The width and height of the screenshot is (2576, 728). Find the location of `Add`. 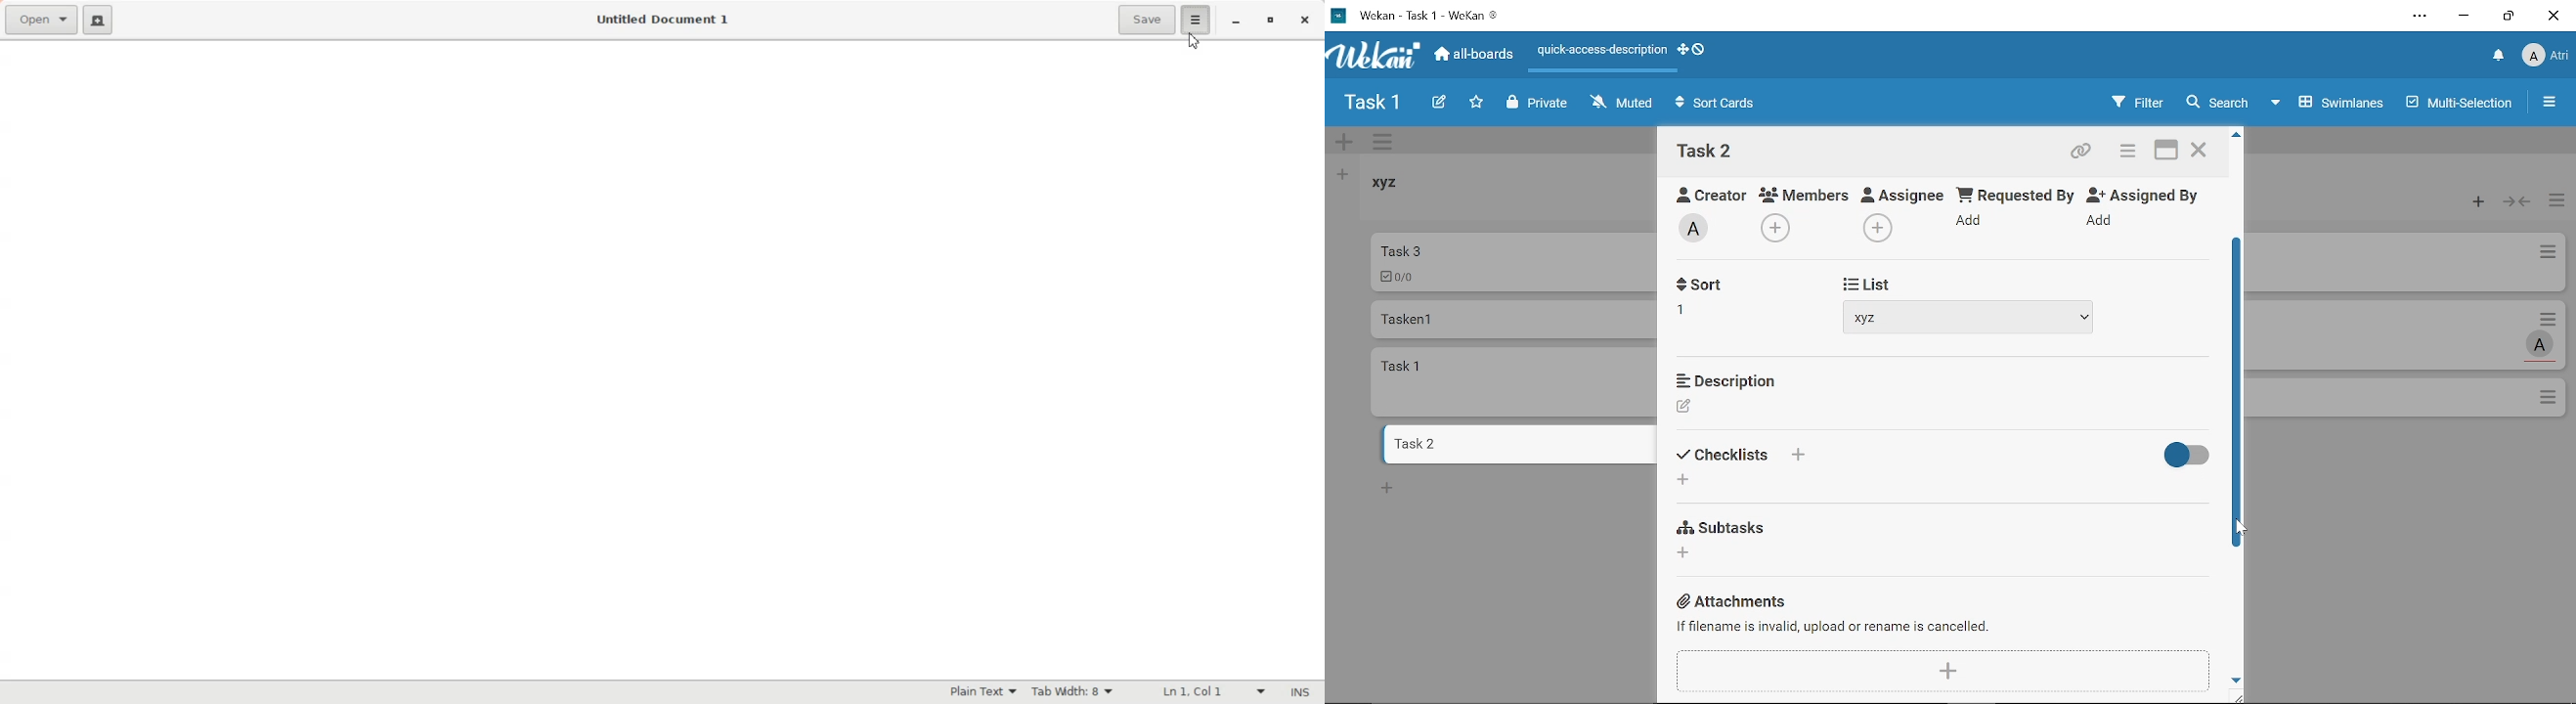

Add is located at coordinates (1797, 455).